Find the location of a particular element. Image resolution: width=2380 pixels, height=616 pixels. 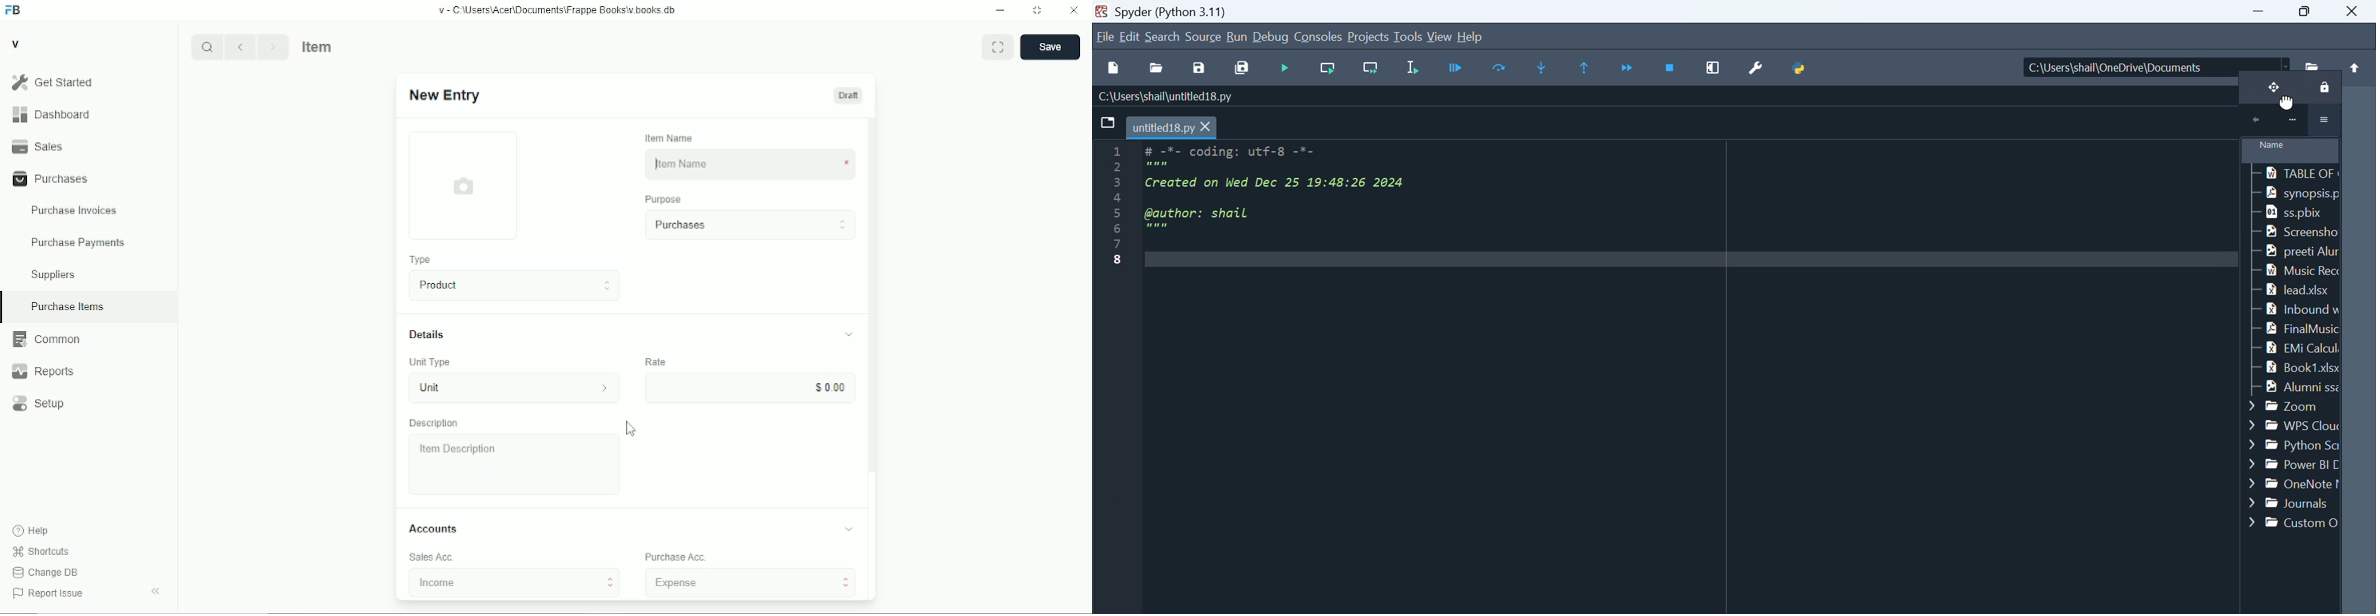

rate is located at coordinates (655, 361).